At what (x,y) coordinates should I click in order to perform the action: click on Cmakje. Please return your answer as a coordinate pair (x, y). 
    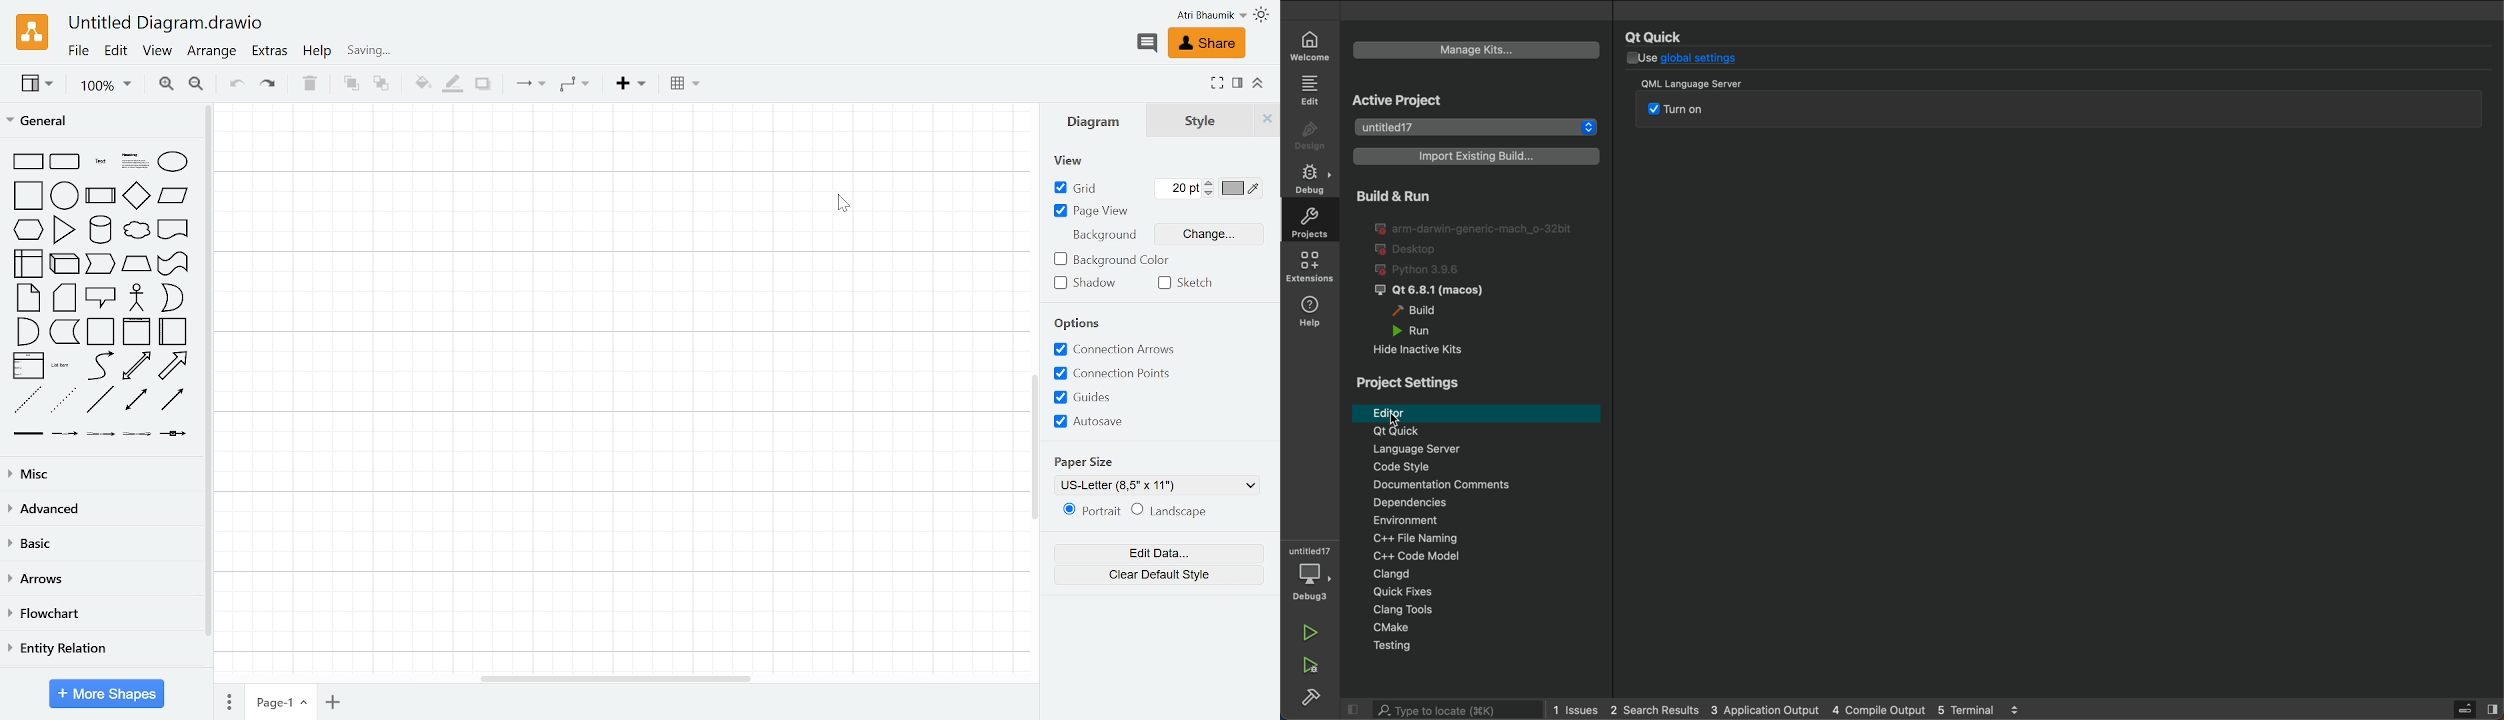
    Looking at the image, I should click on (1484, 629).